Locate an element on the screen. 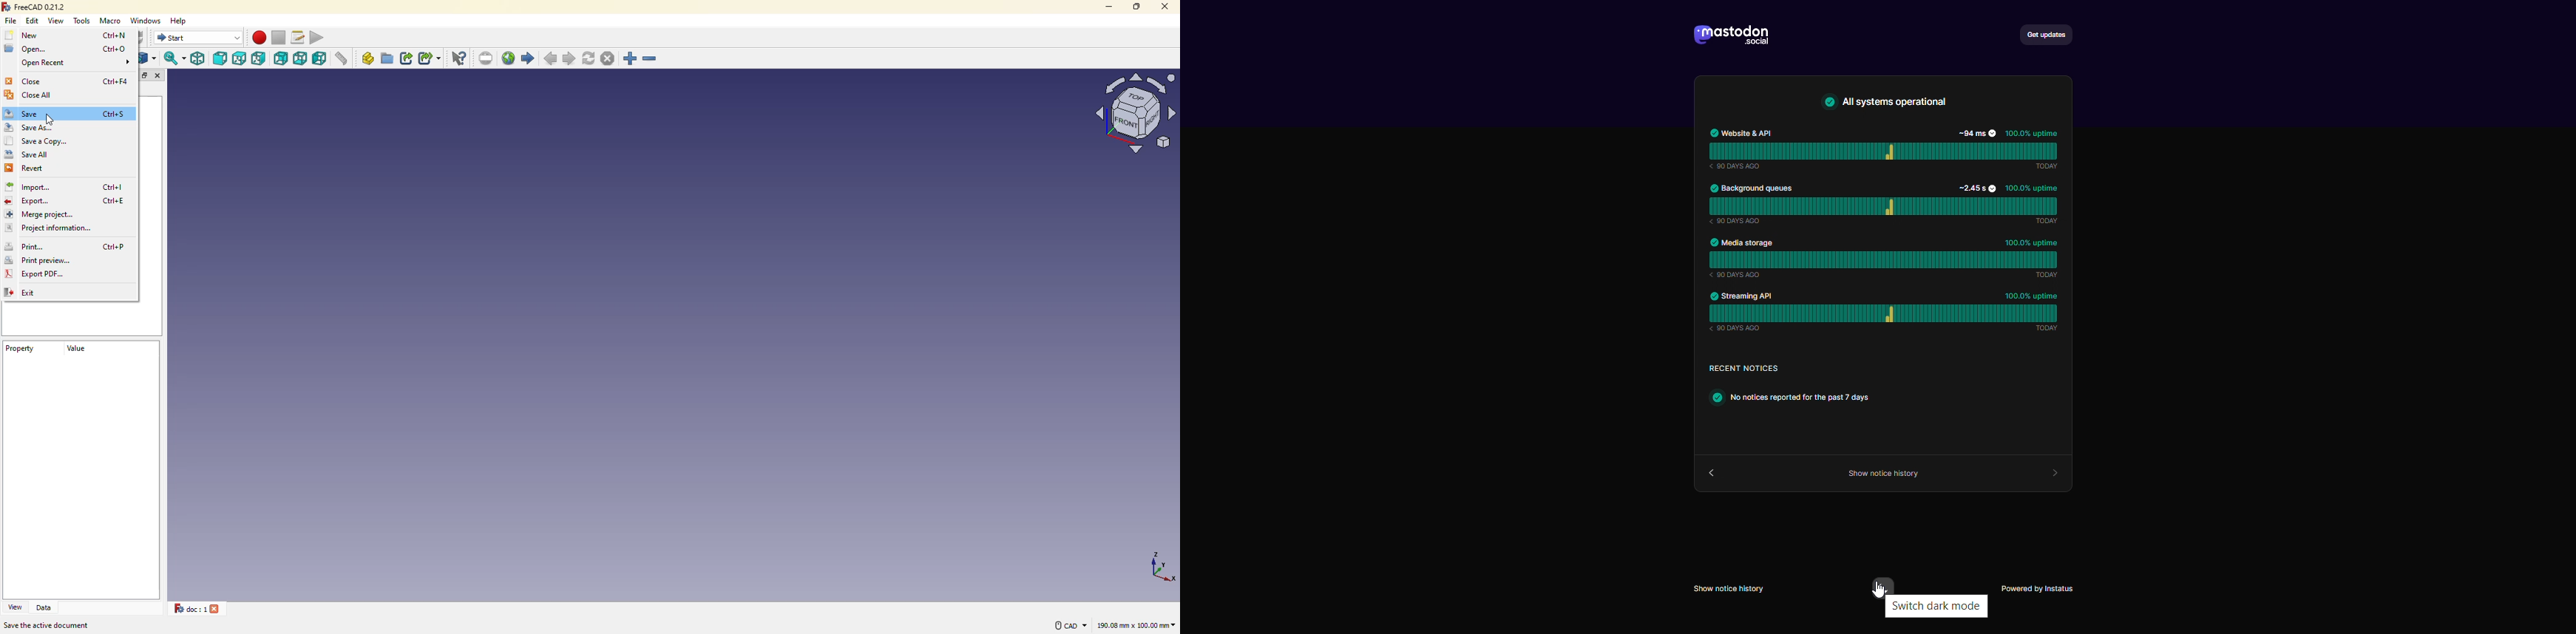 This screenshot has height=644, width=2576. model view is located at coordinates (1132, 112).